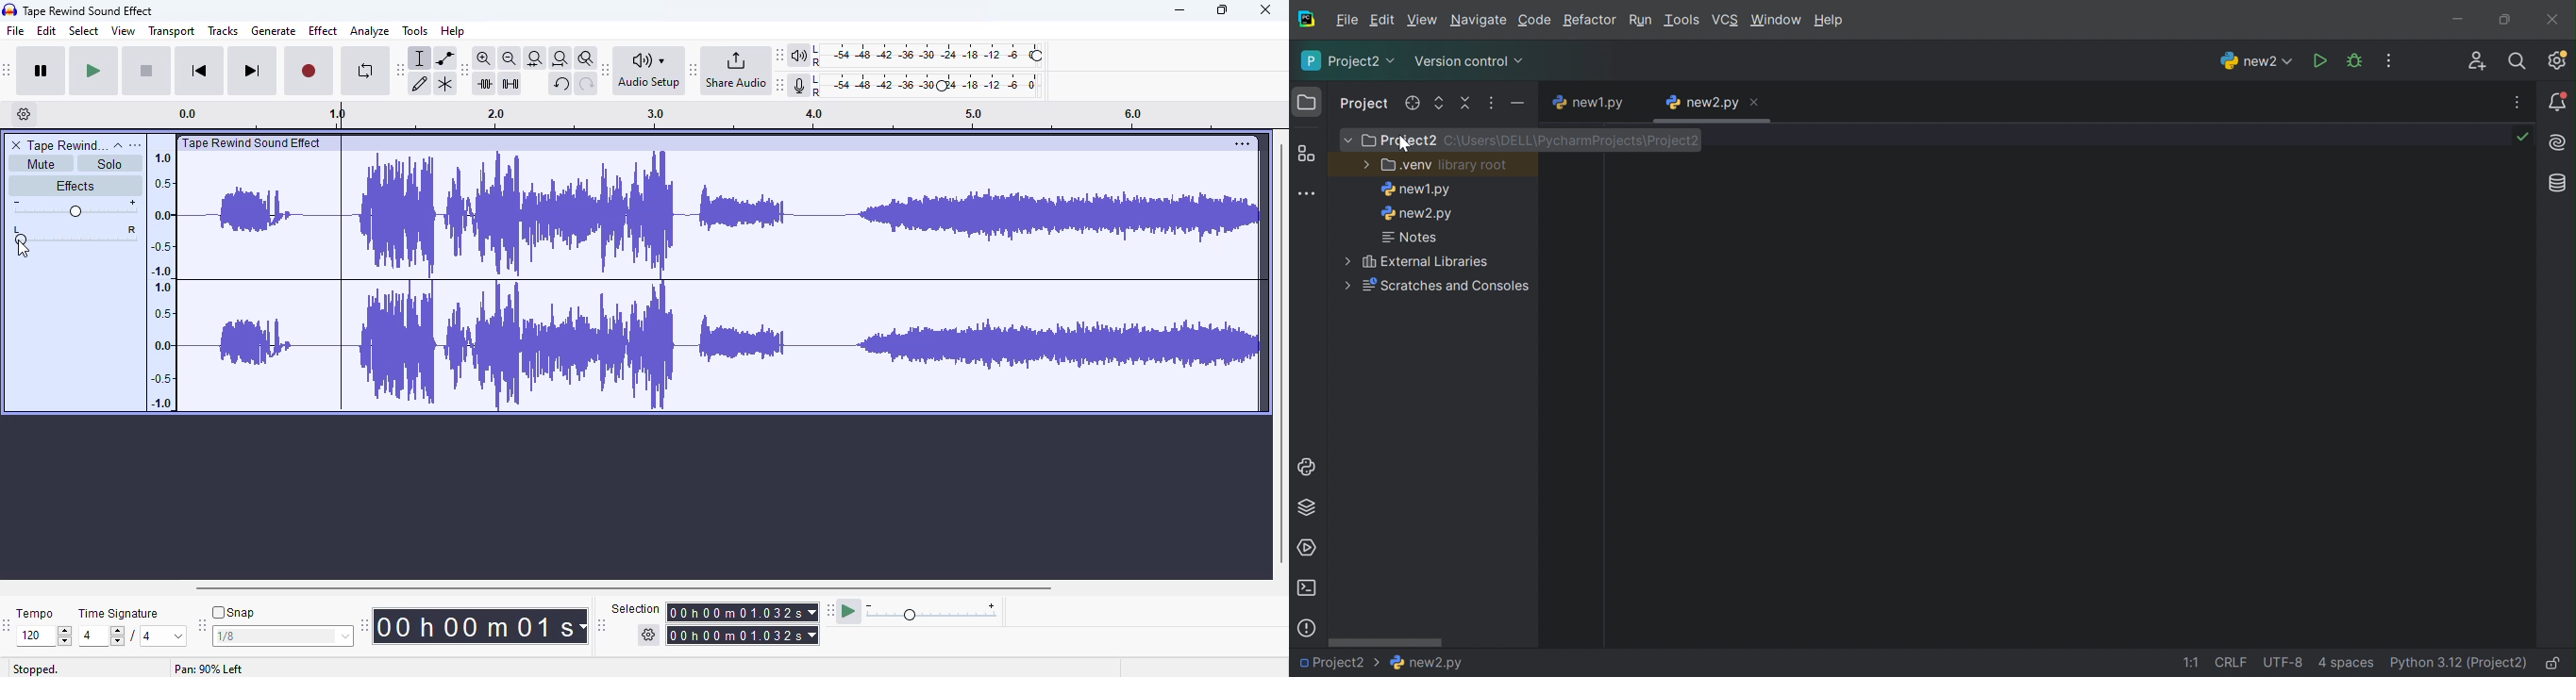 The image size is (2576, 700). What do you see at coordinates (1417, 216) in the screenshot?
I see `new2.py` at bounding box center [1417, 216].